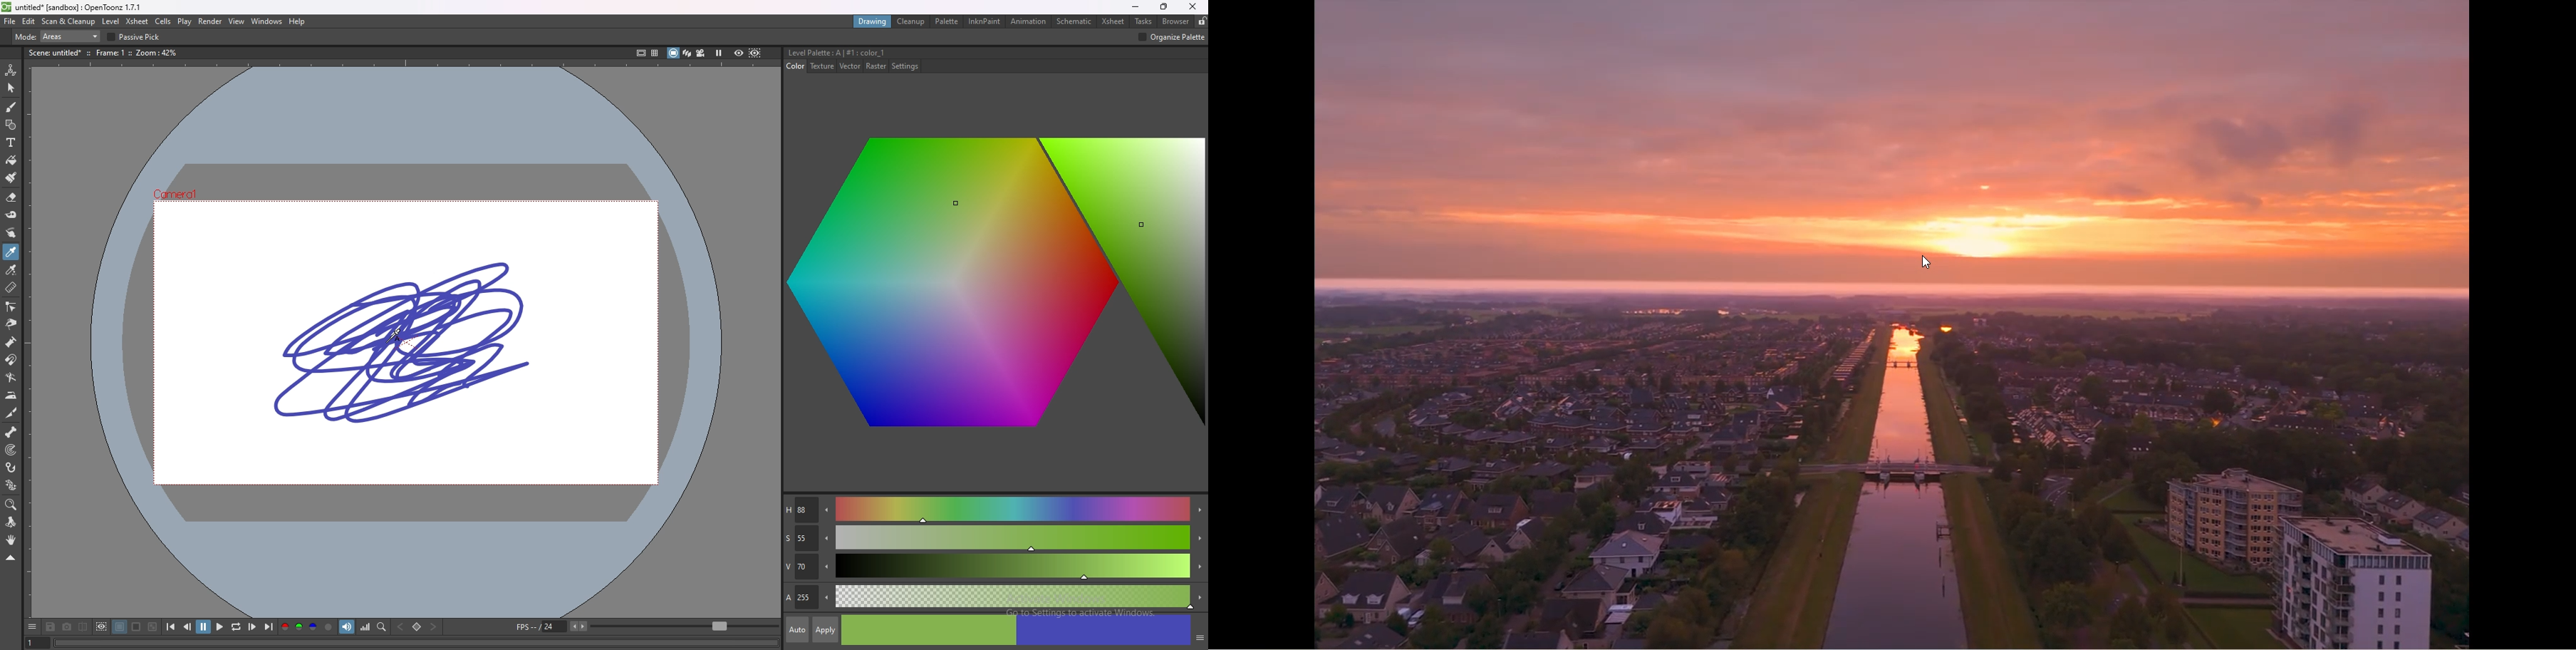 This screenshot has width=2576, height=672. What do you see at coordinates (72, 6) in the screenshot?
I see `title` at bounding box center [72, 6].